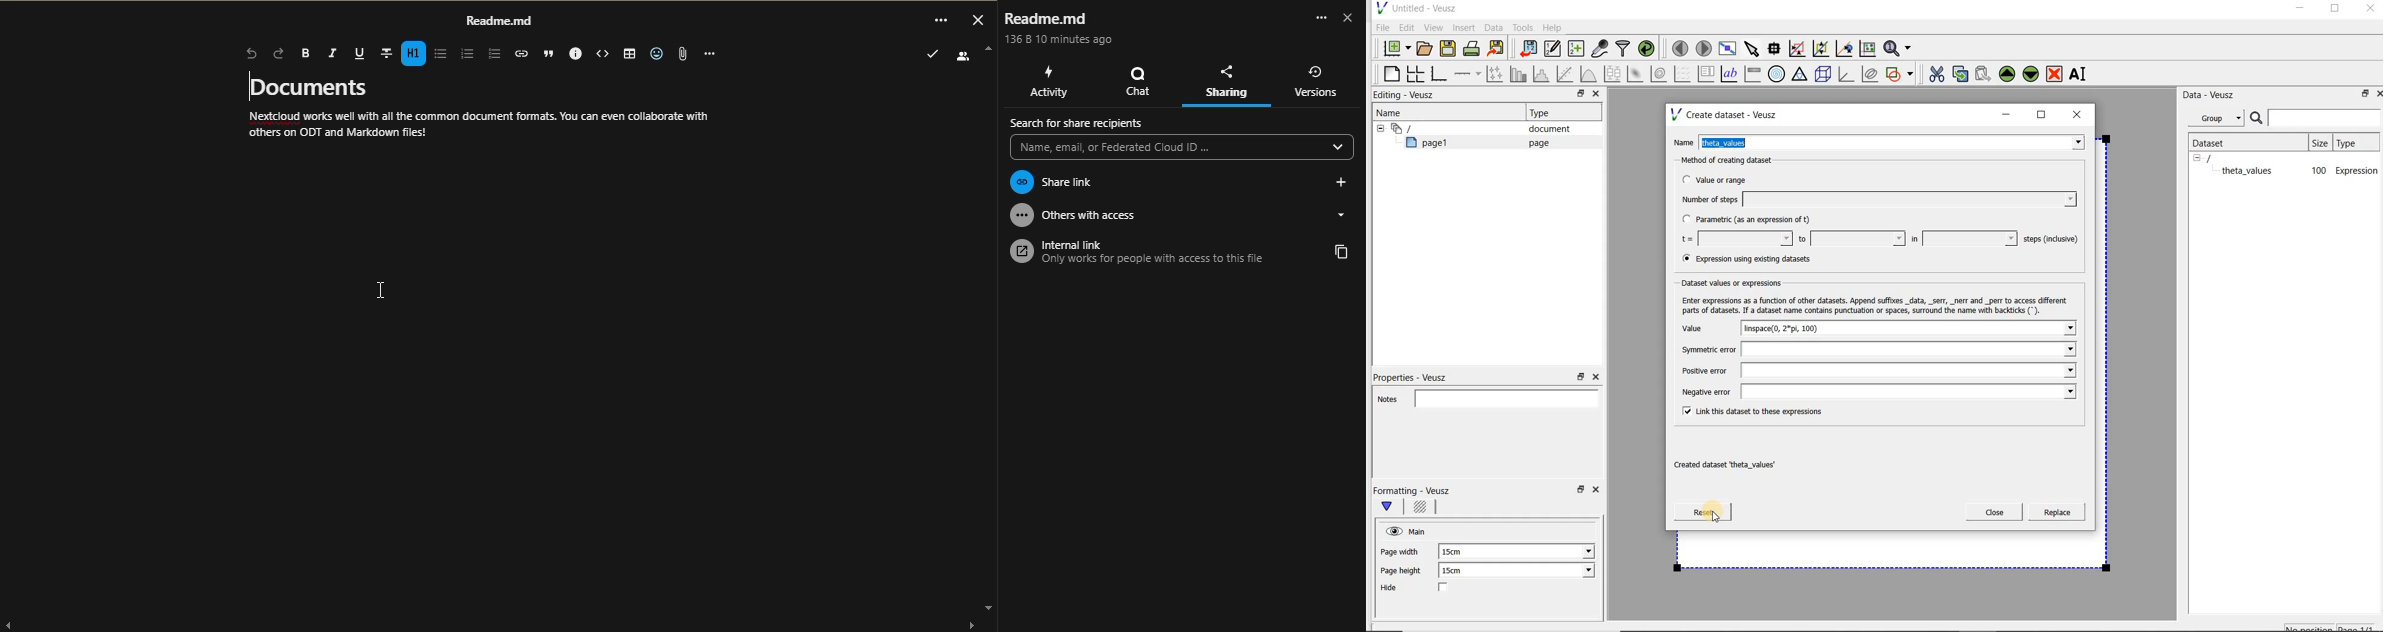 This screenshot has width=2408, height=644. Describe the element at coordinates (494, 54) in the screenshot. I see `bullet` at that location.